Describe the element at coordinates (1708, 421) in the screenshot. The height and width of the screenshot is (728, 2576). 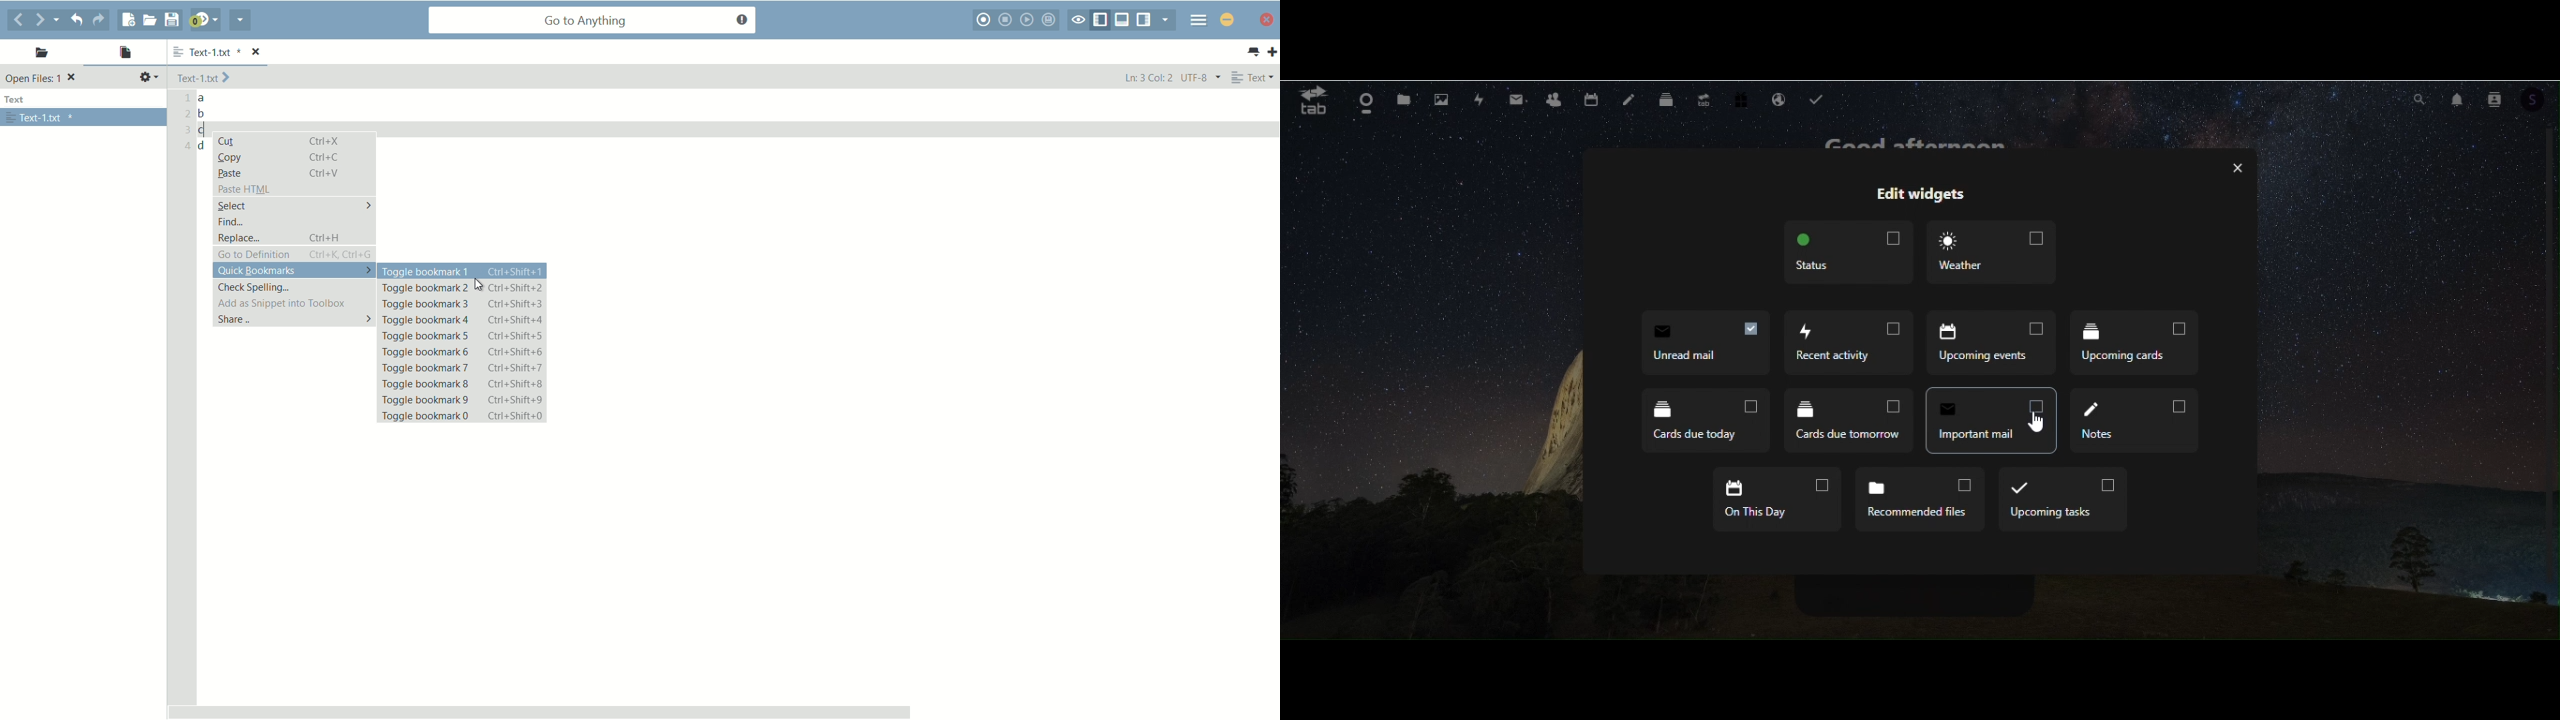
I see `Cards due tomorrow` at that location.